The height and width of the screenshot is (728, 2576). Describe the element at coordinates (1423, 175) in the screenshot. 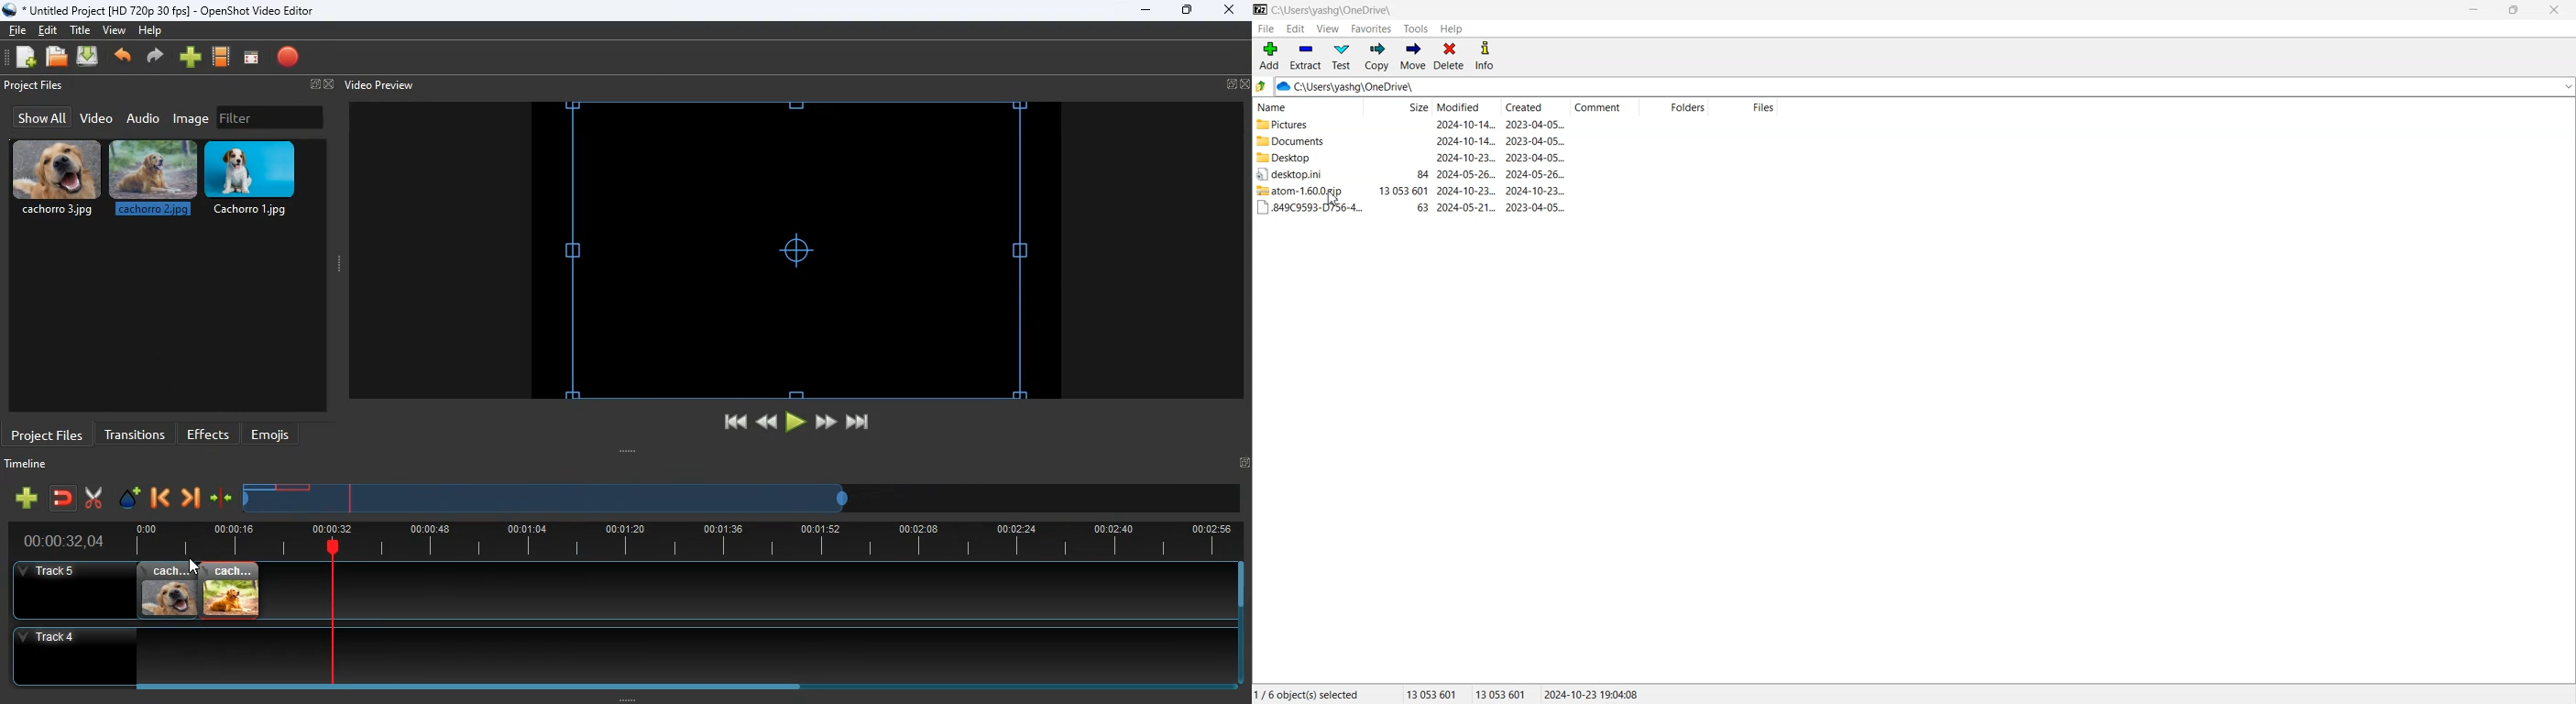

I see `84` at that location.